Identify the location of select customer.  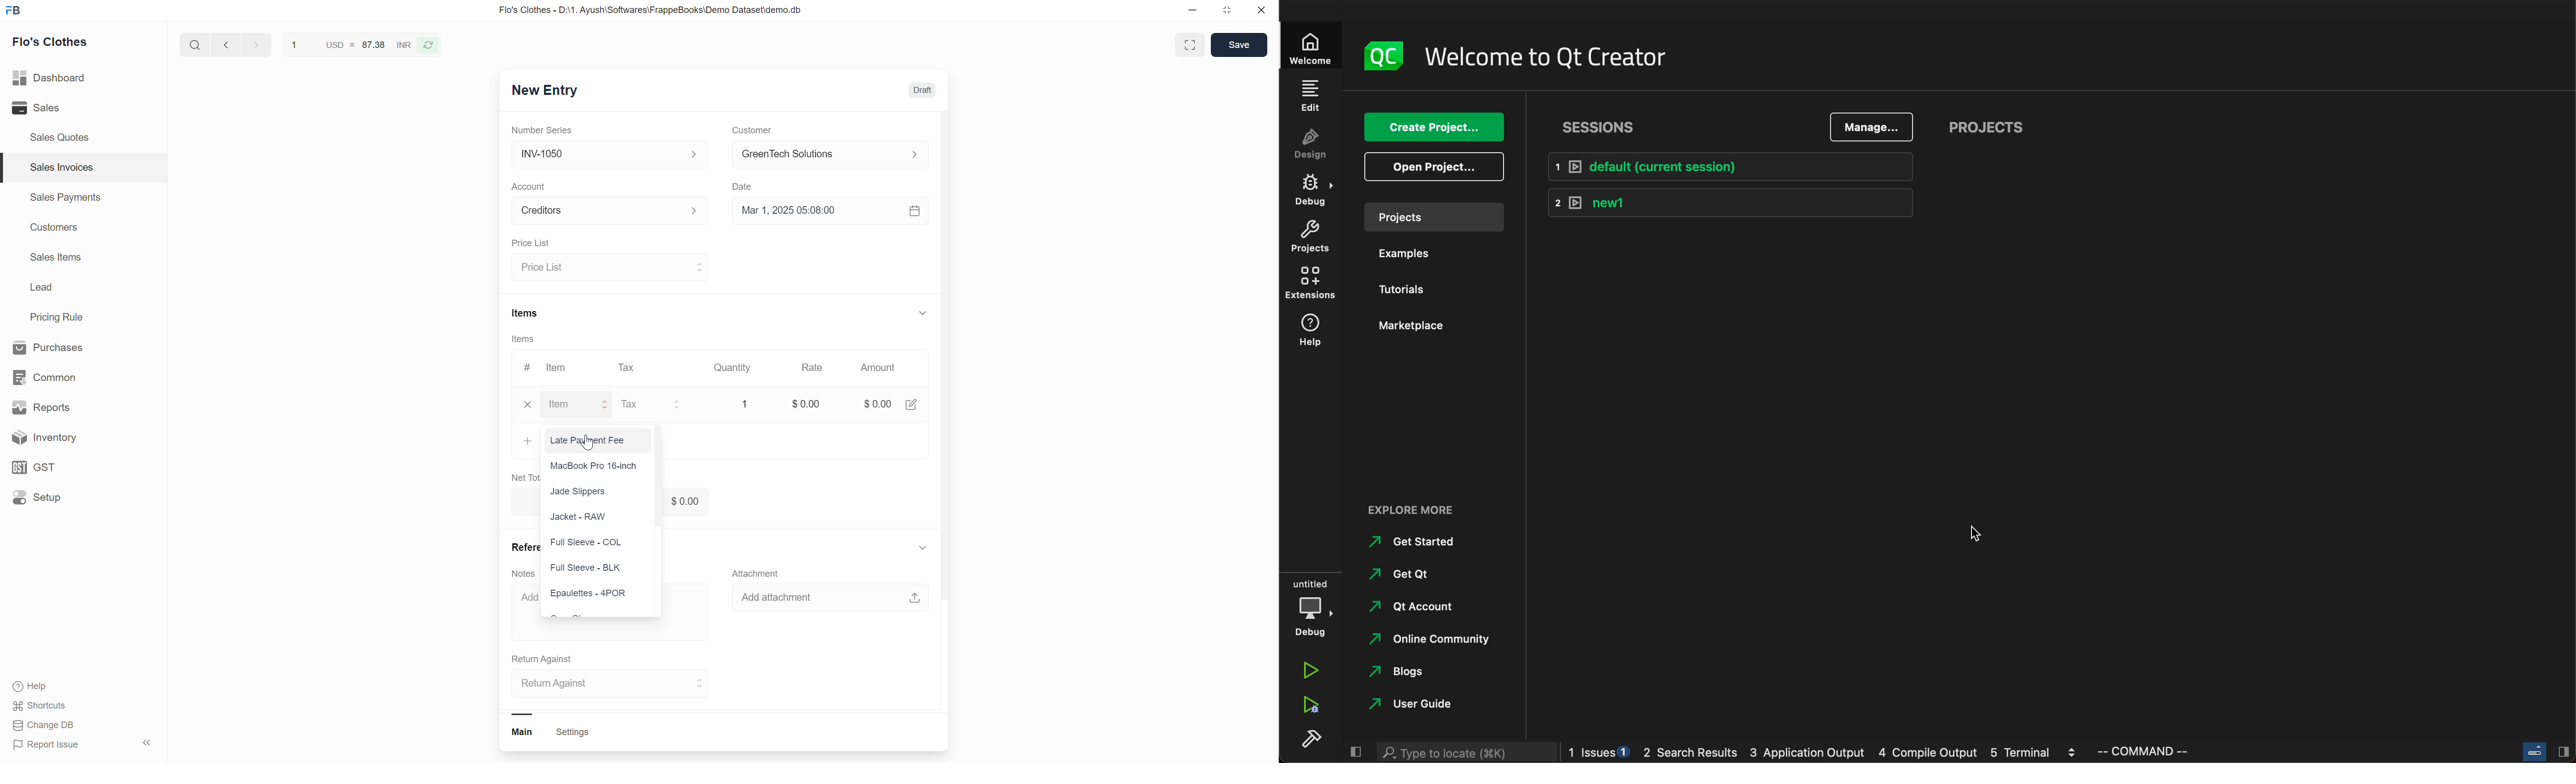
(828, 156).